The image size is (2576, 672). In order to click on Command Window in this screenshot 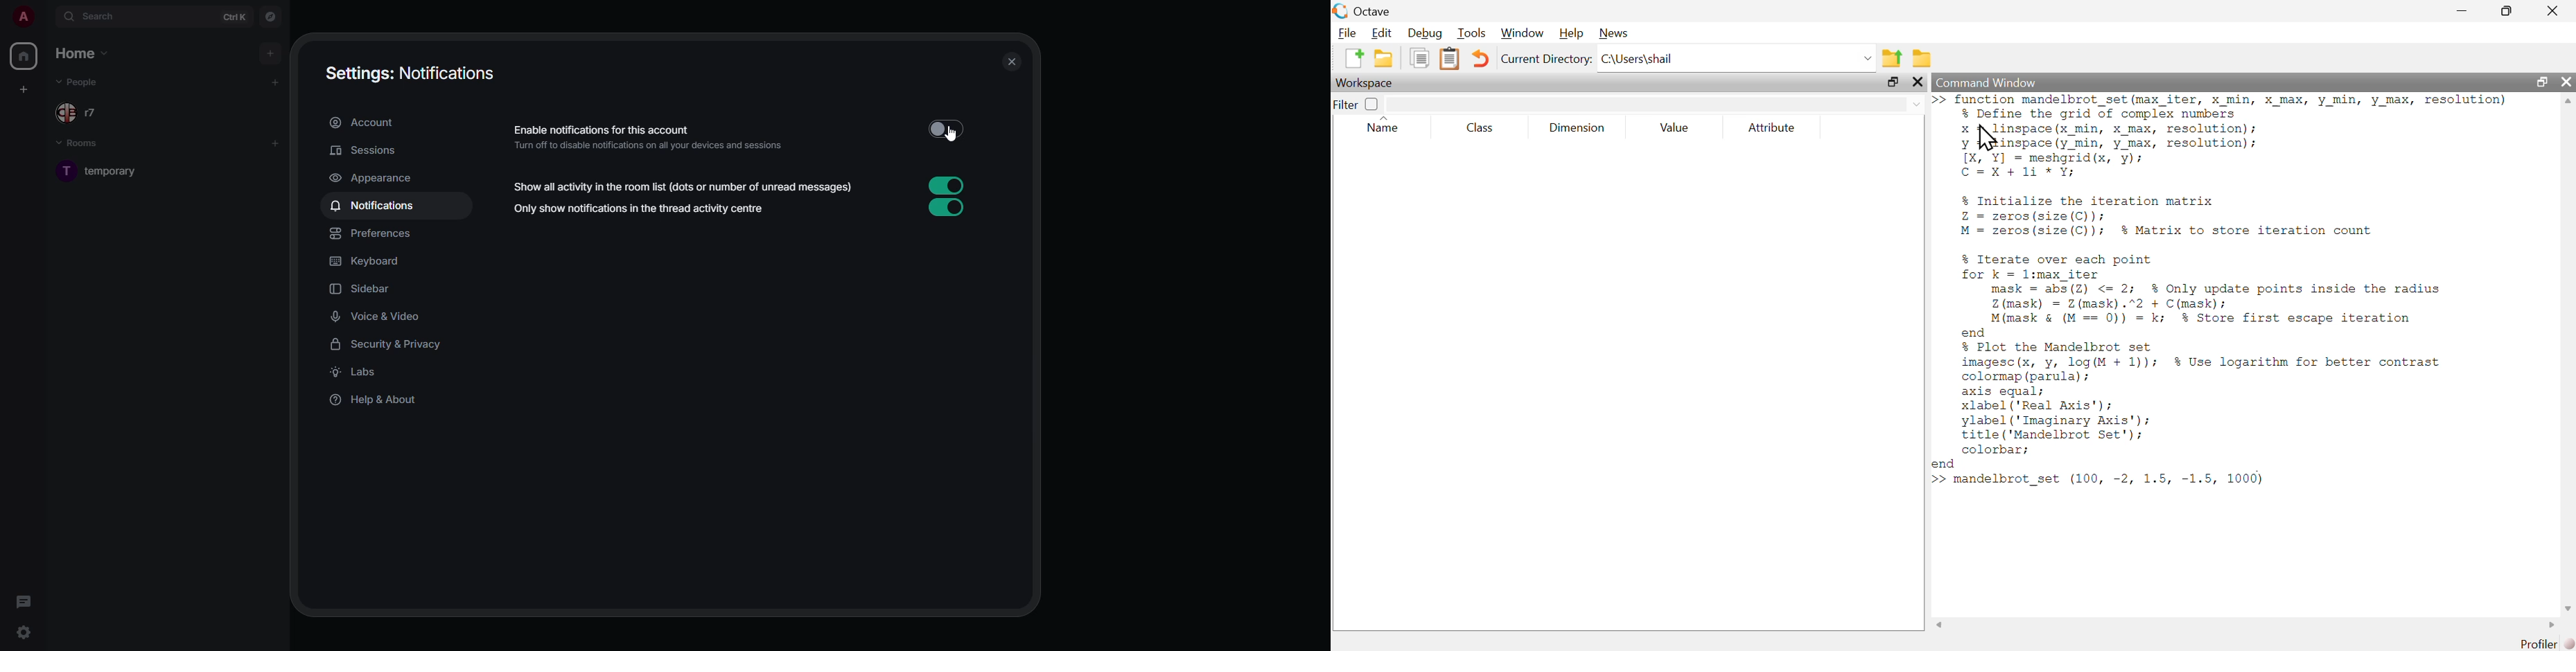, I will do `click(2204, 82)`.